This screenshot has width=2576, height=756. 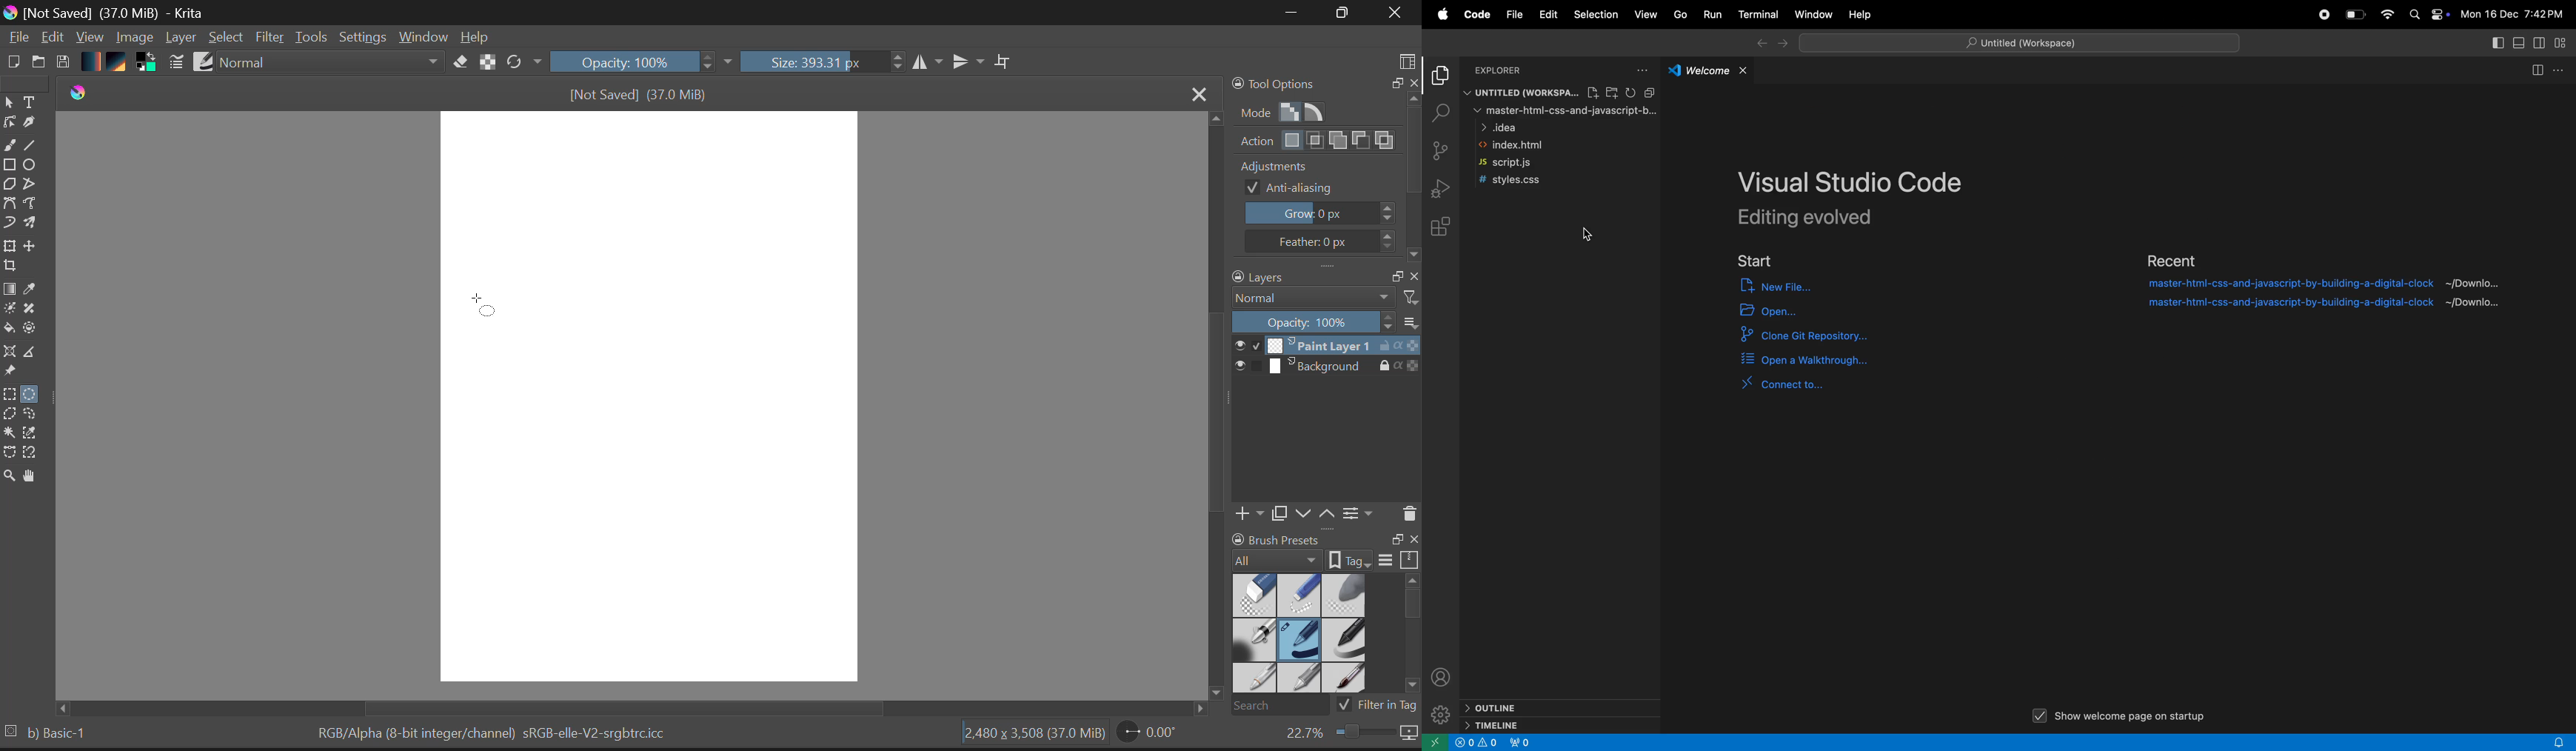 What do you see at coordinates (638, 707) in the screenshot?
I see `Scroll Bar` at bounding box center [638, 707].